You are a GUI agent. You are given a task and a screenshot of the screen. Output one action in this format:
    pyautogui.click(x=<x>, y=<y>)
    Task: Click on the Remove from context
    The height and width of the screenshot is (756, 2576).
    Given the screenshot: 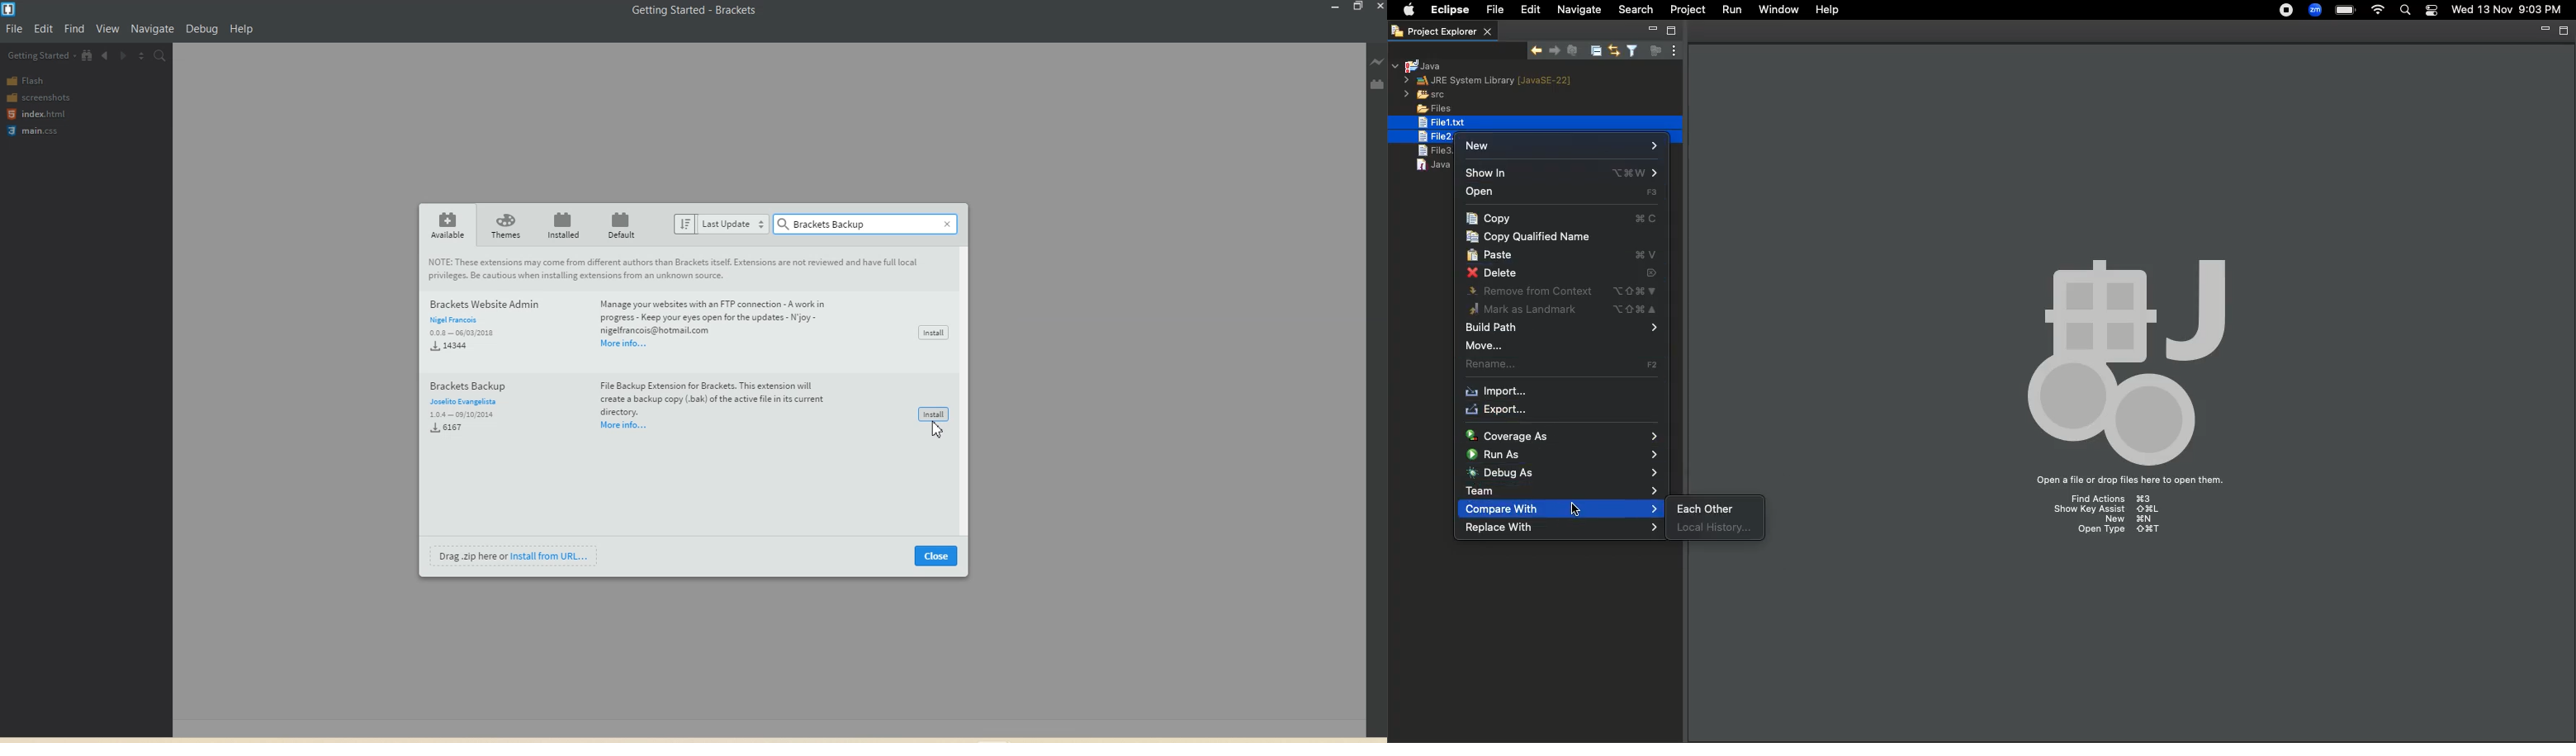 What is the action you would take?
    pyautogui.click(x=1563, y=291)
    